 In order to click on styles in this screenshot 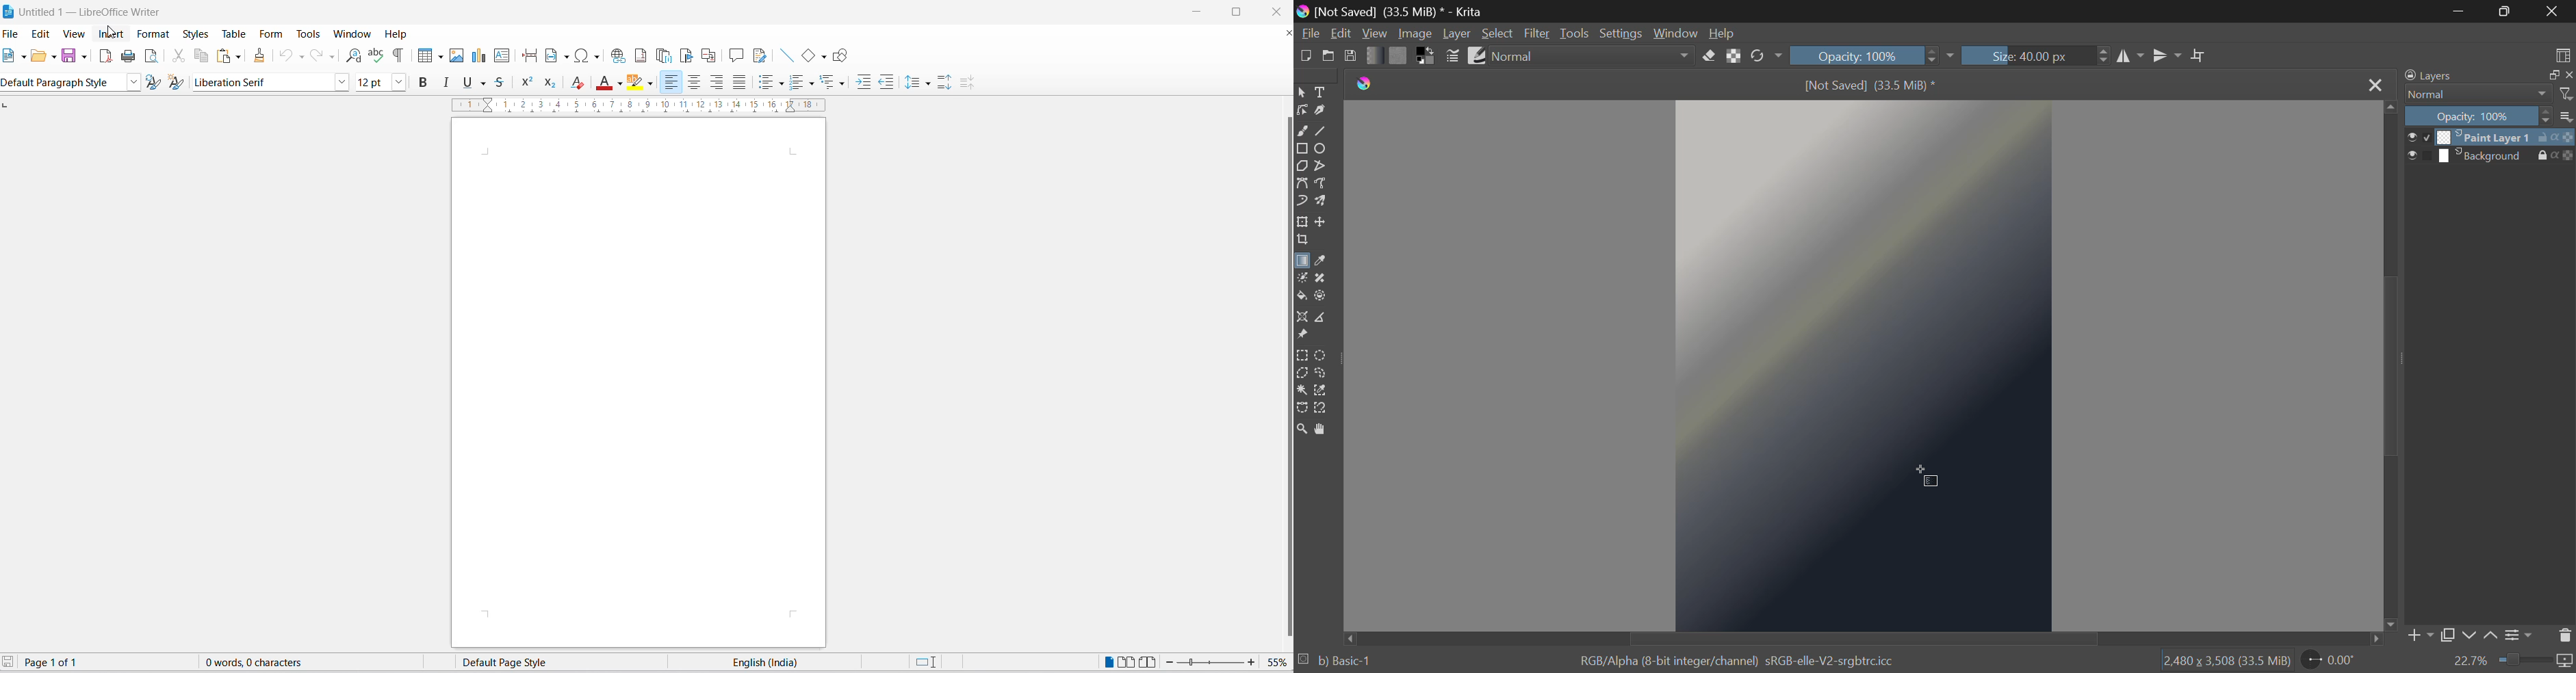, I will do `click(194, 33)`.